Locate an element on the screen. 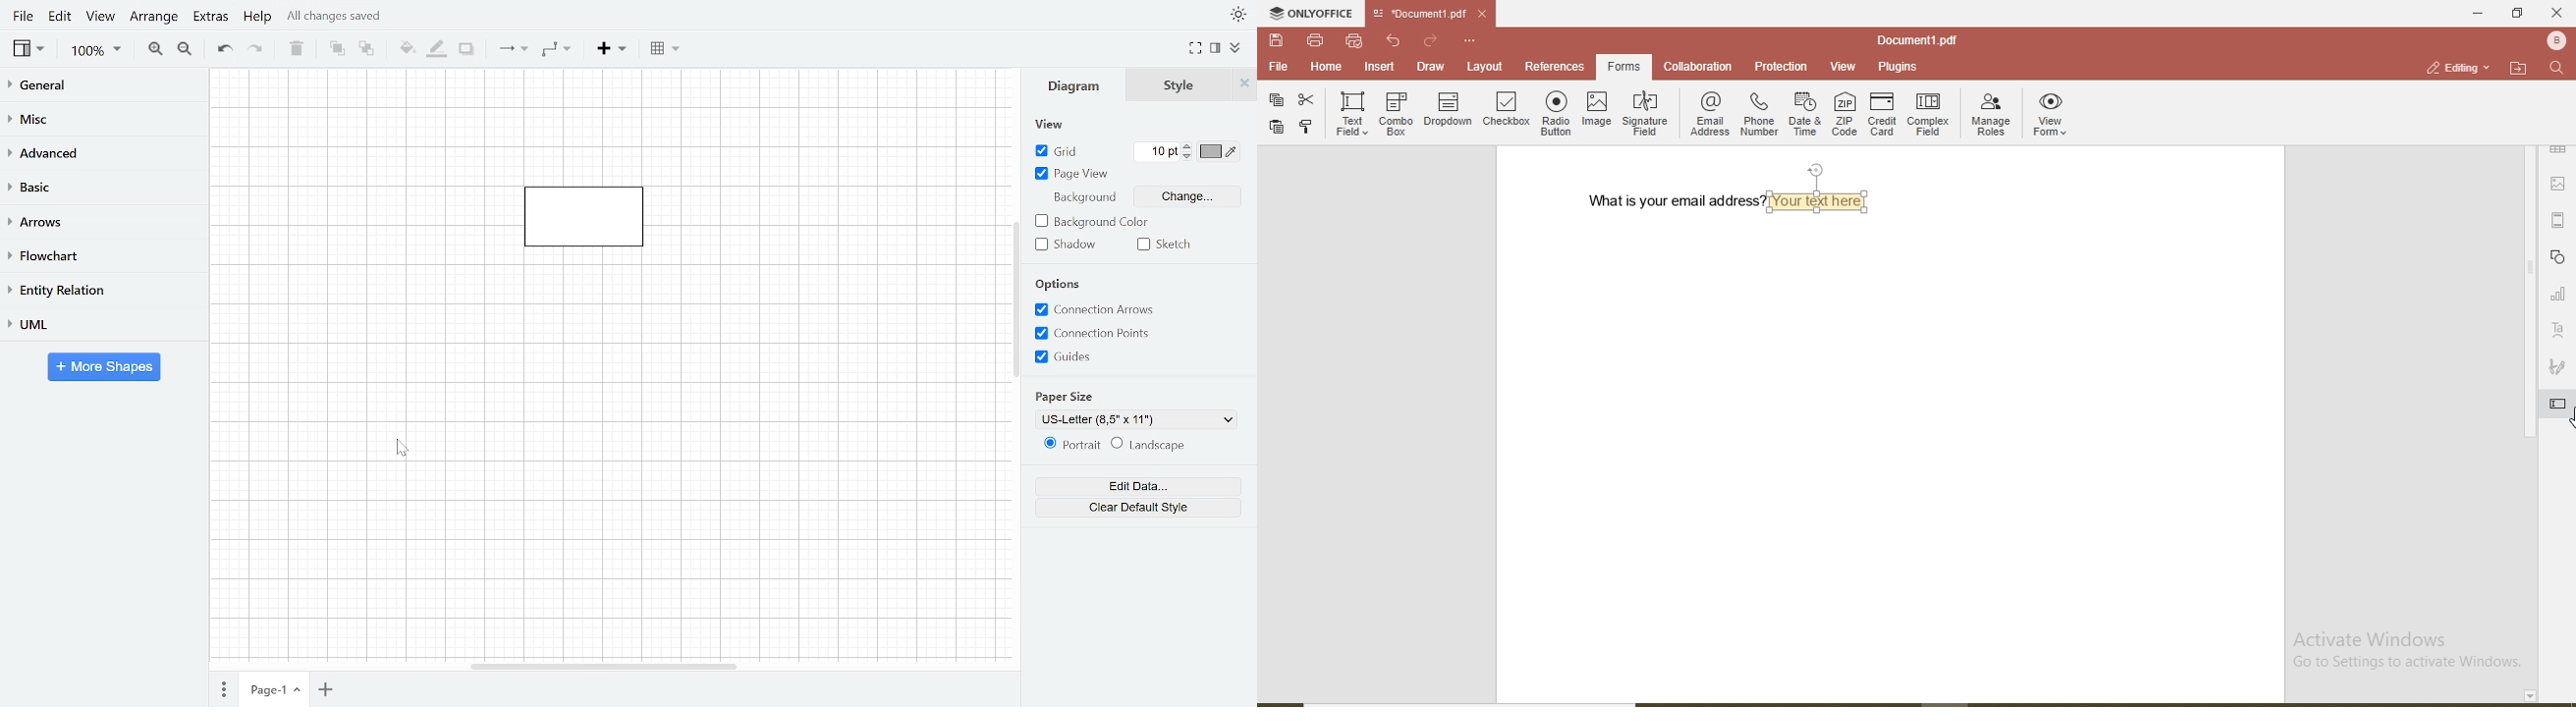  Vertical scrollbar is located at coordinates (1018, 300).